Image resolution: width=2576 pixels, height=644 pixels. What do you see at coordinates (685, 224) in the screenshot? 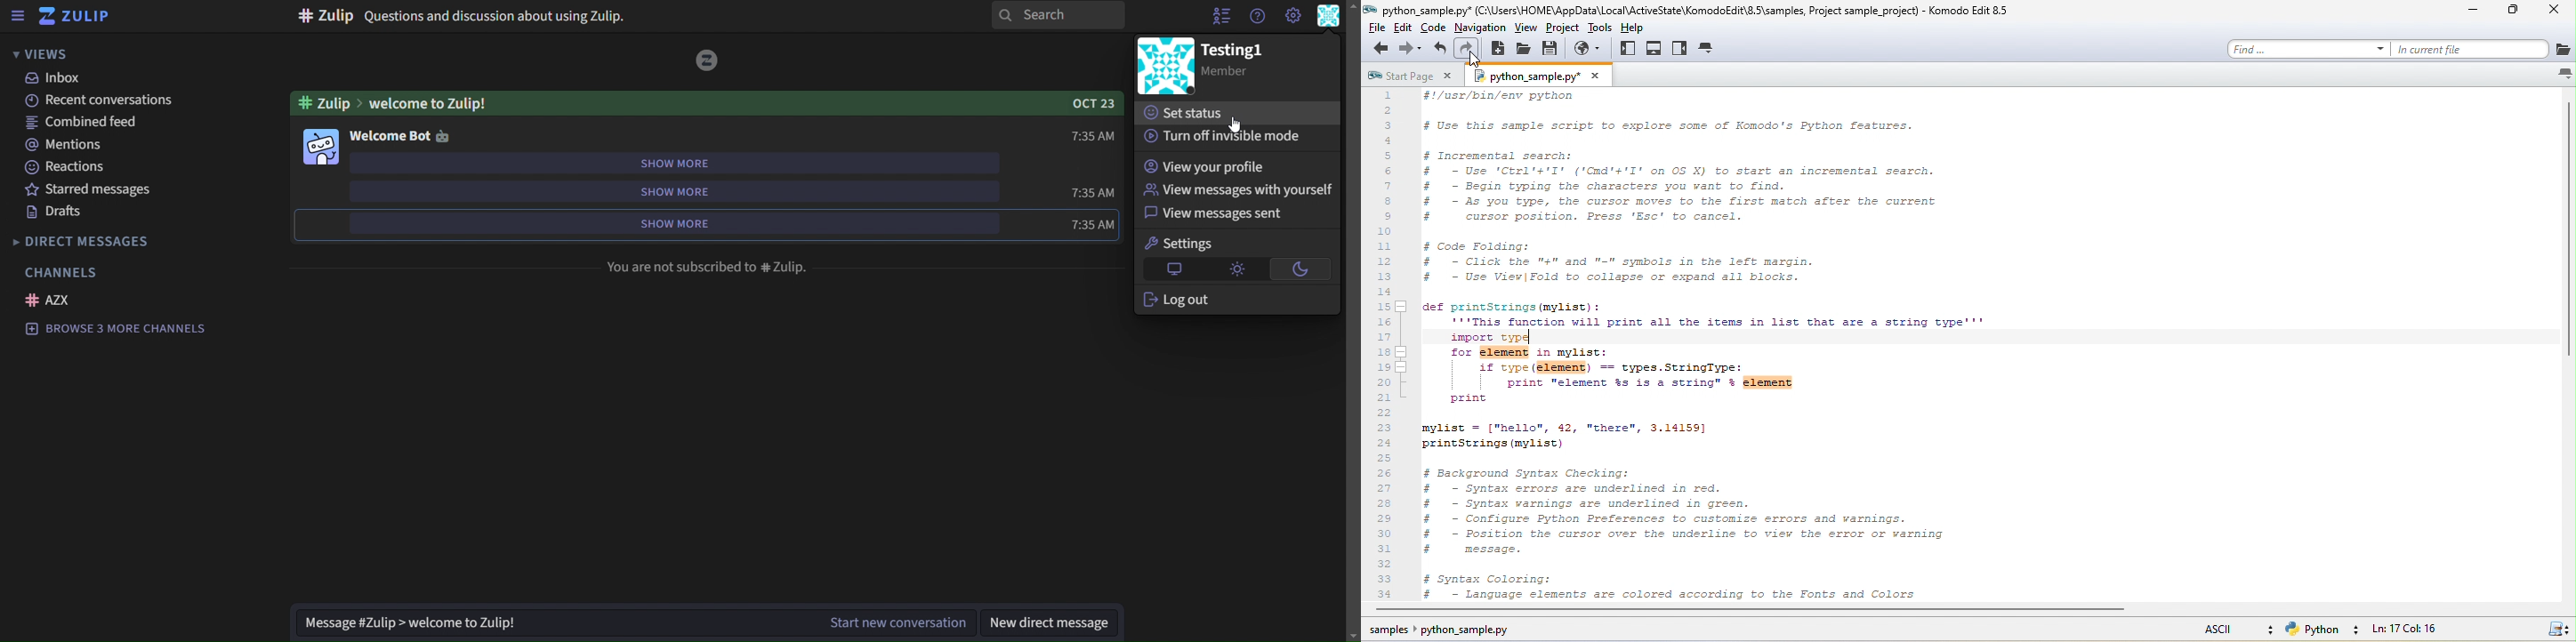
I see `show more` at bounding box center [685, 224].